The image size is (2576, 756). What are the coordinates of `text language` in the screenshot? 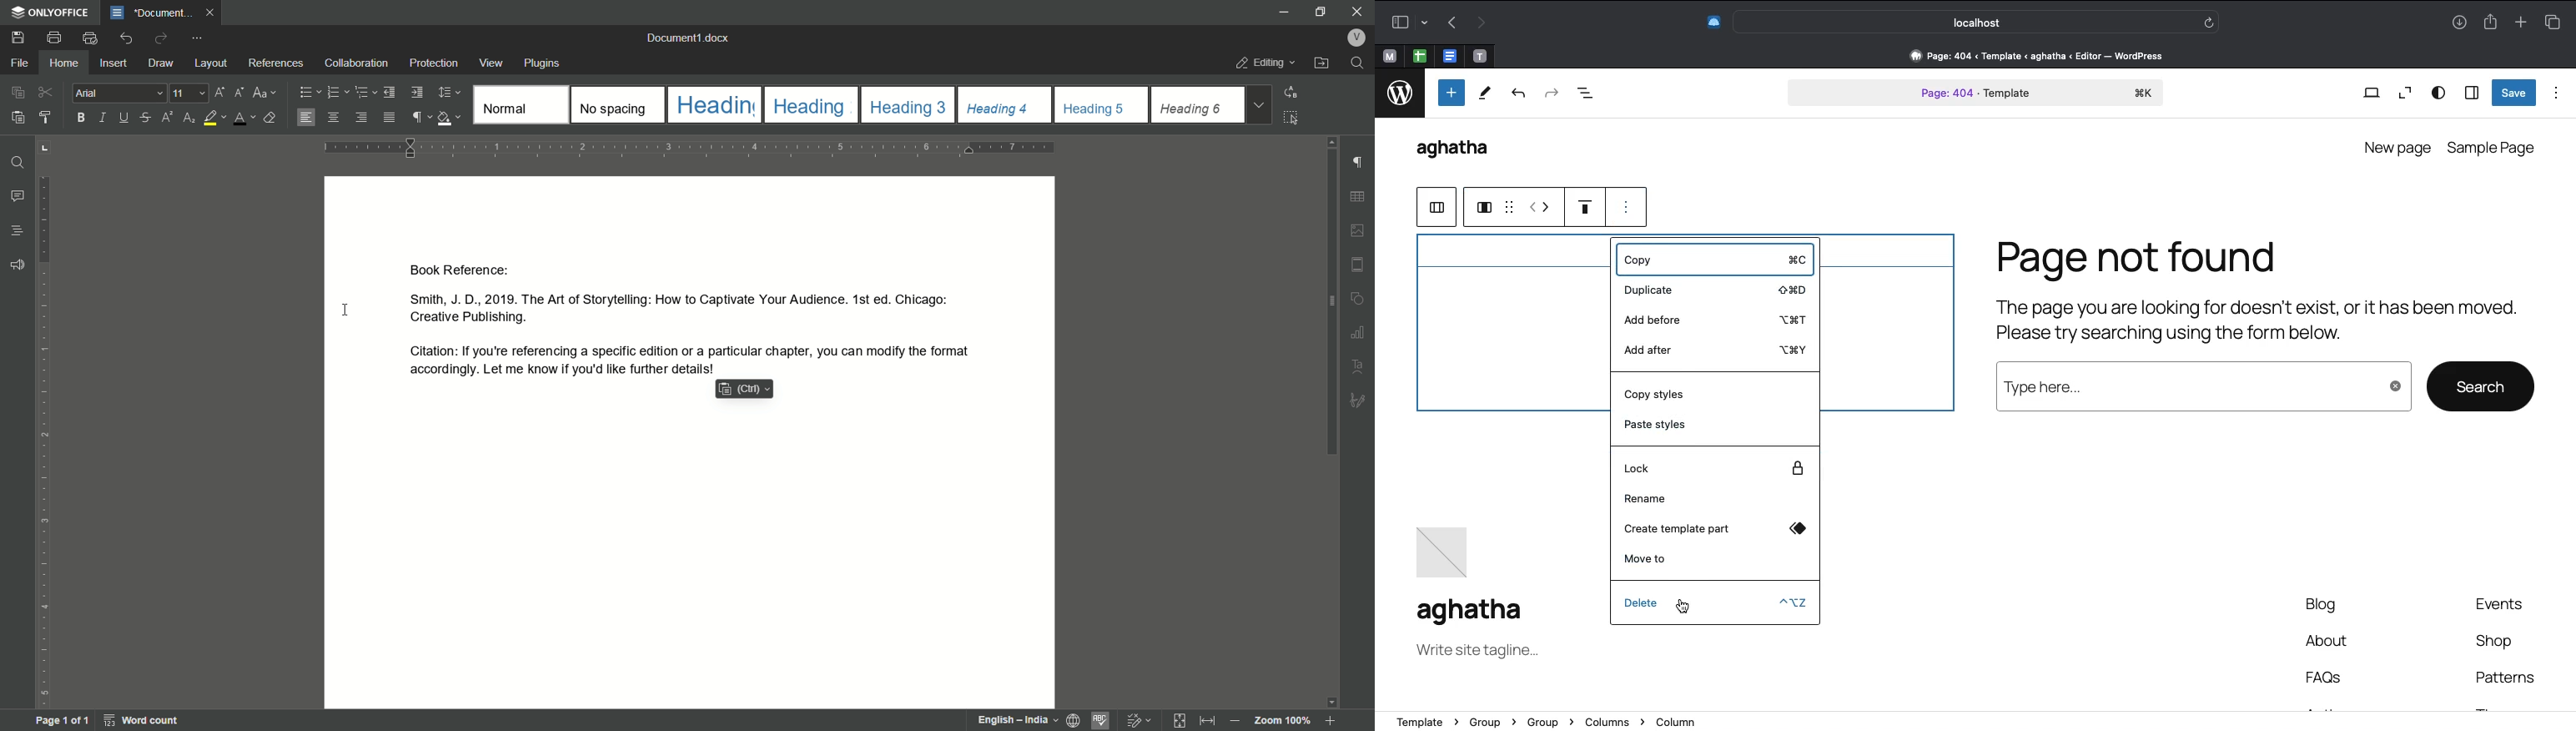 It's located at (999, 719).